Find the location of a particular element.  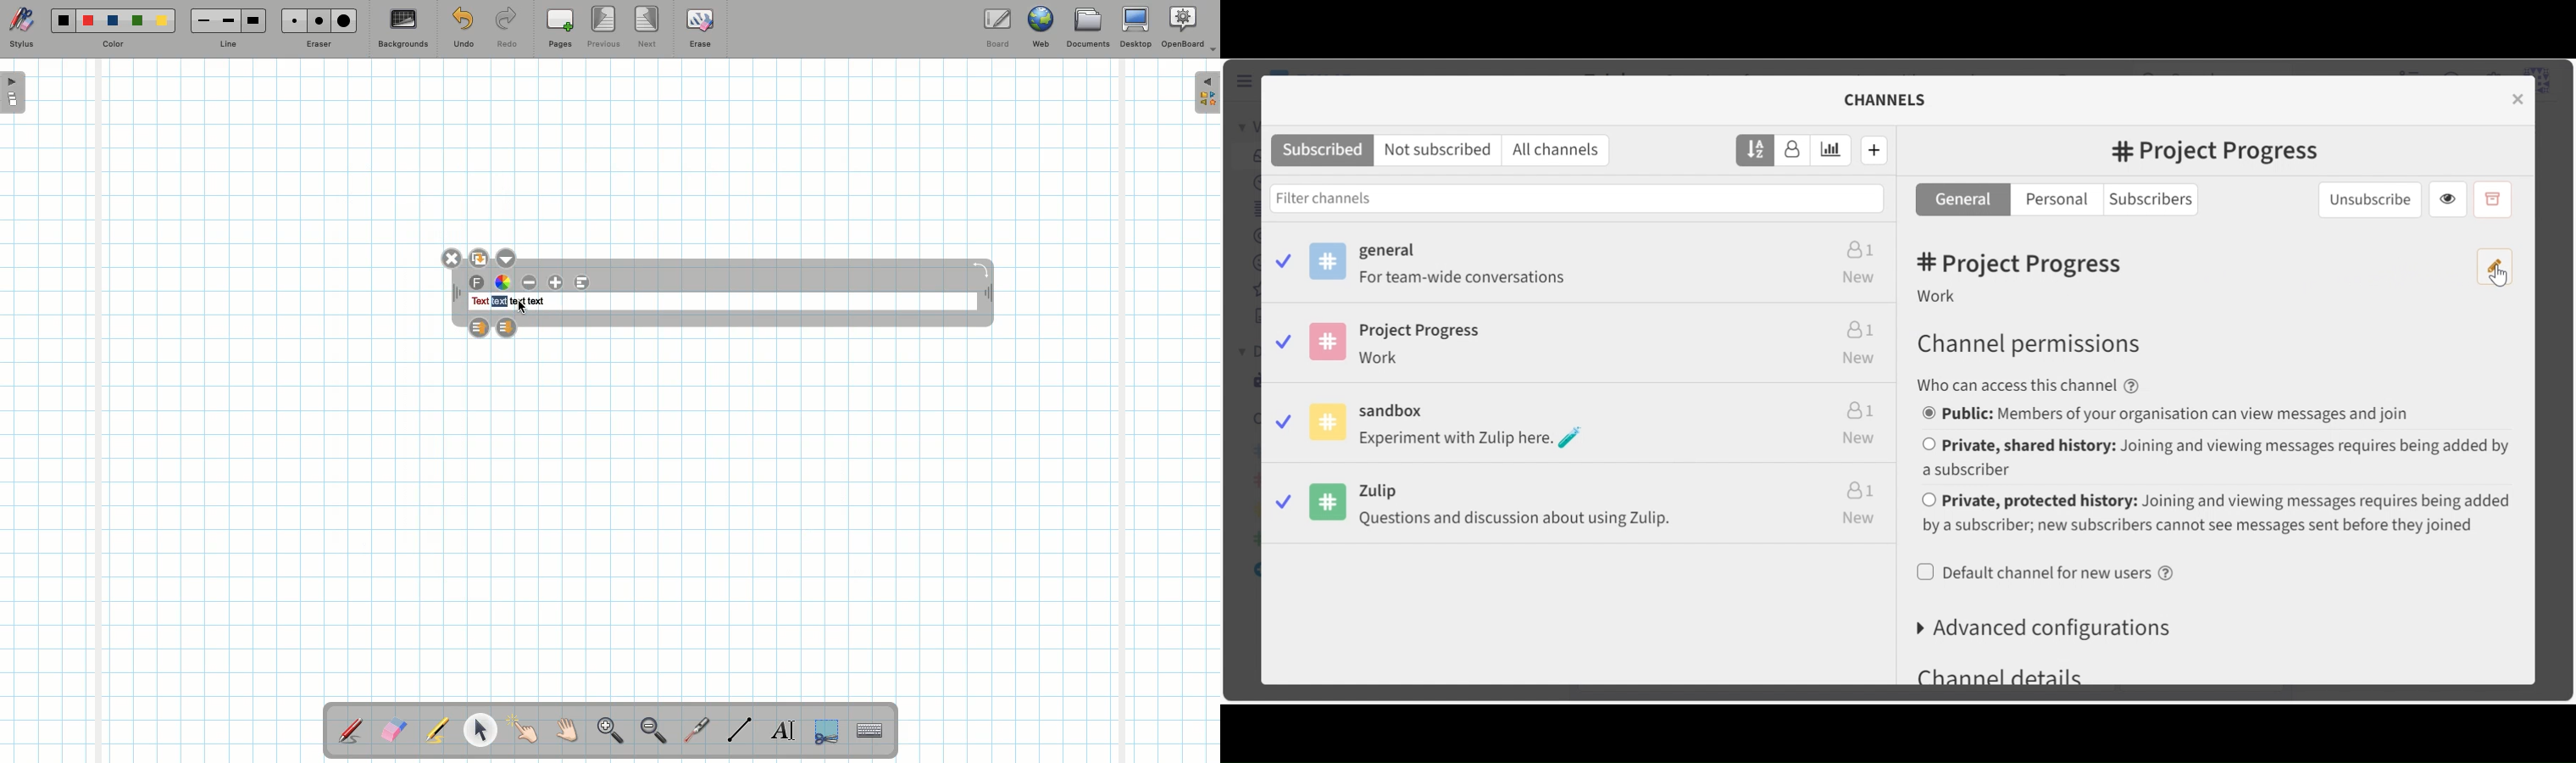

Erase is located at coordinates (699, 27).